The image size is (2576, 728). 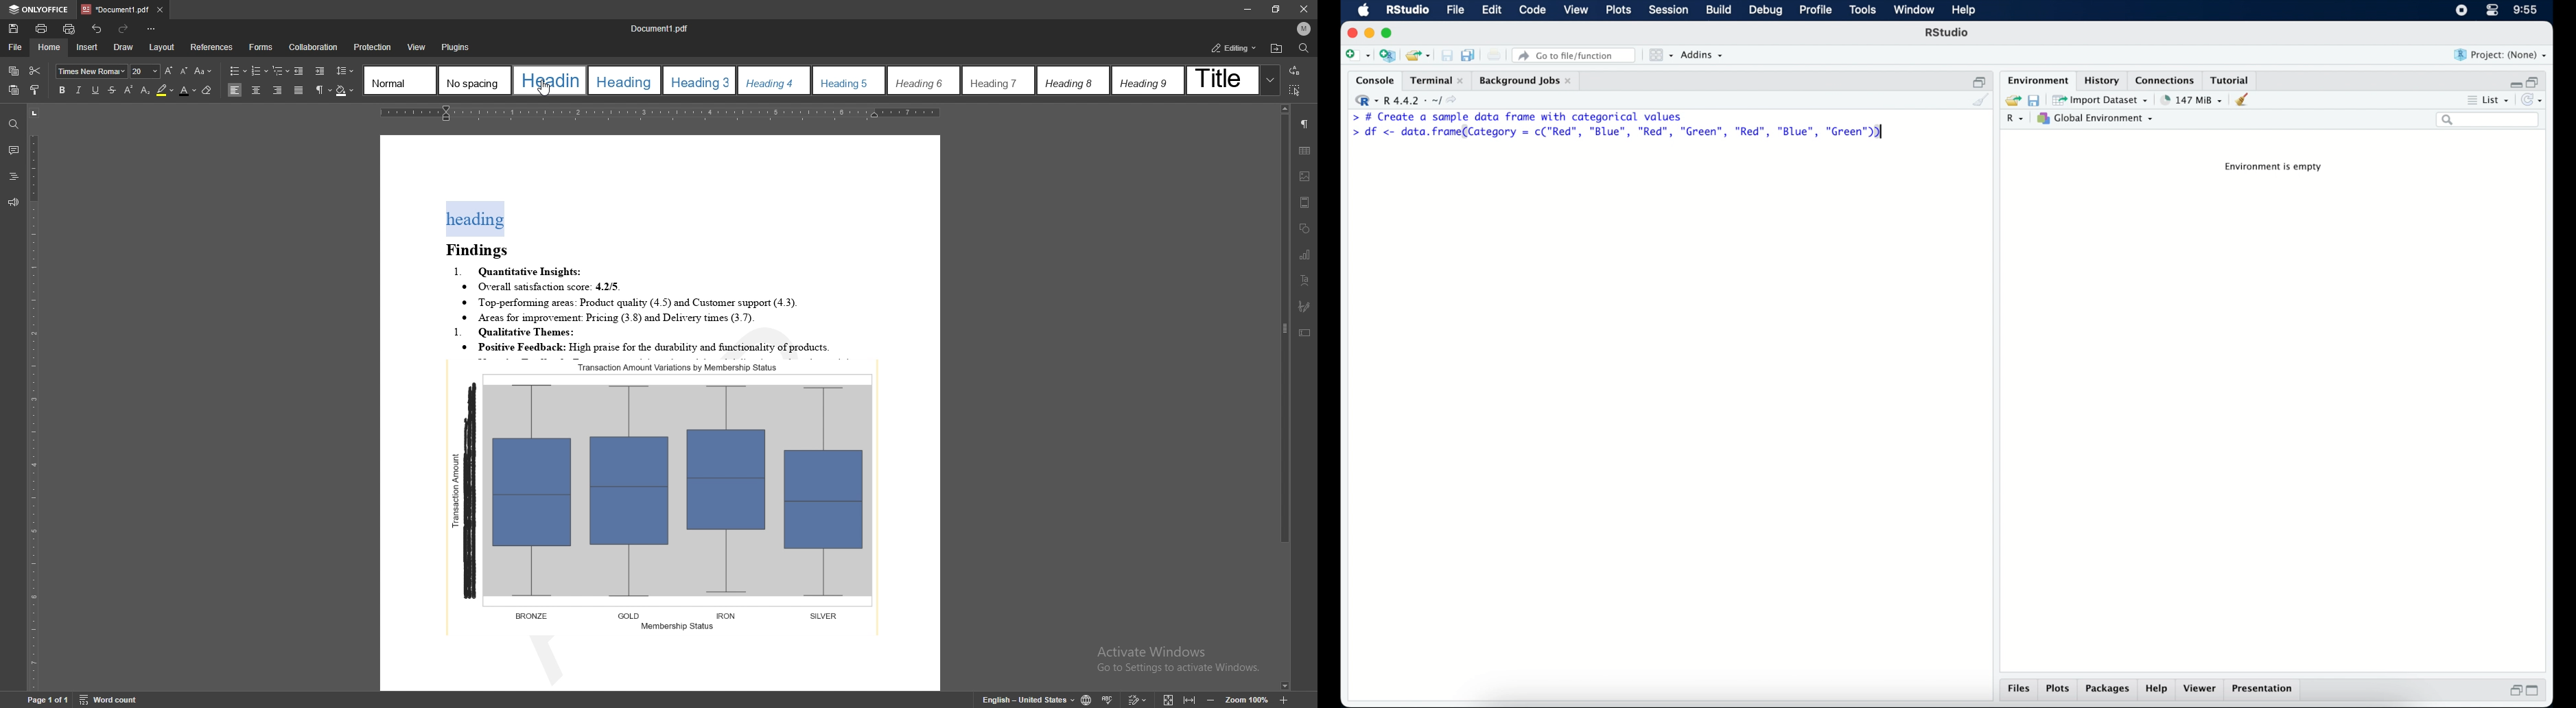 I want to click on restore down, so click(x=2536, y=81).